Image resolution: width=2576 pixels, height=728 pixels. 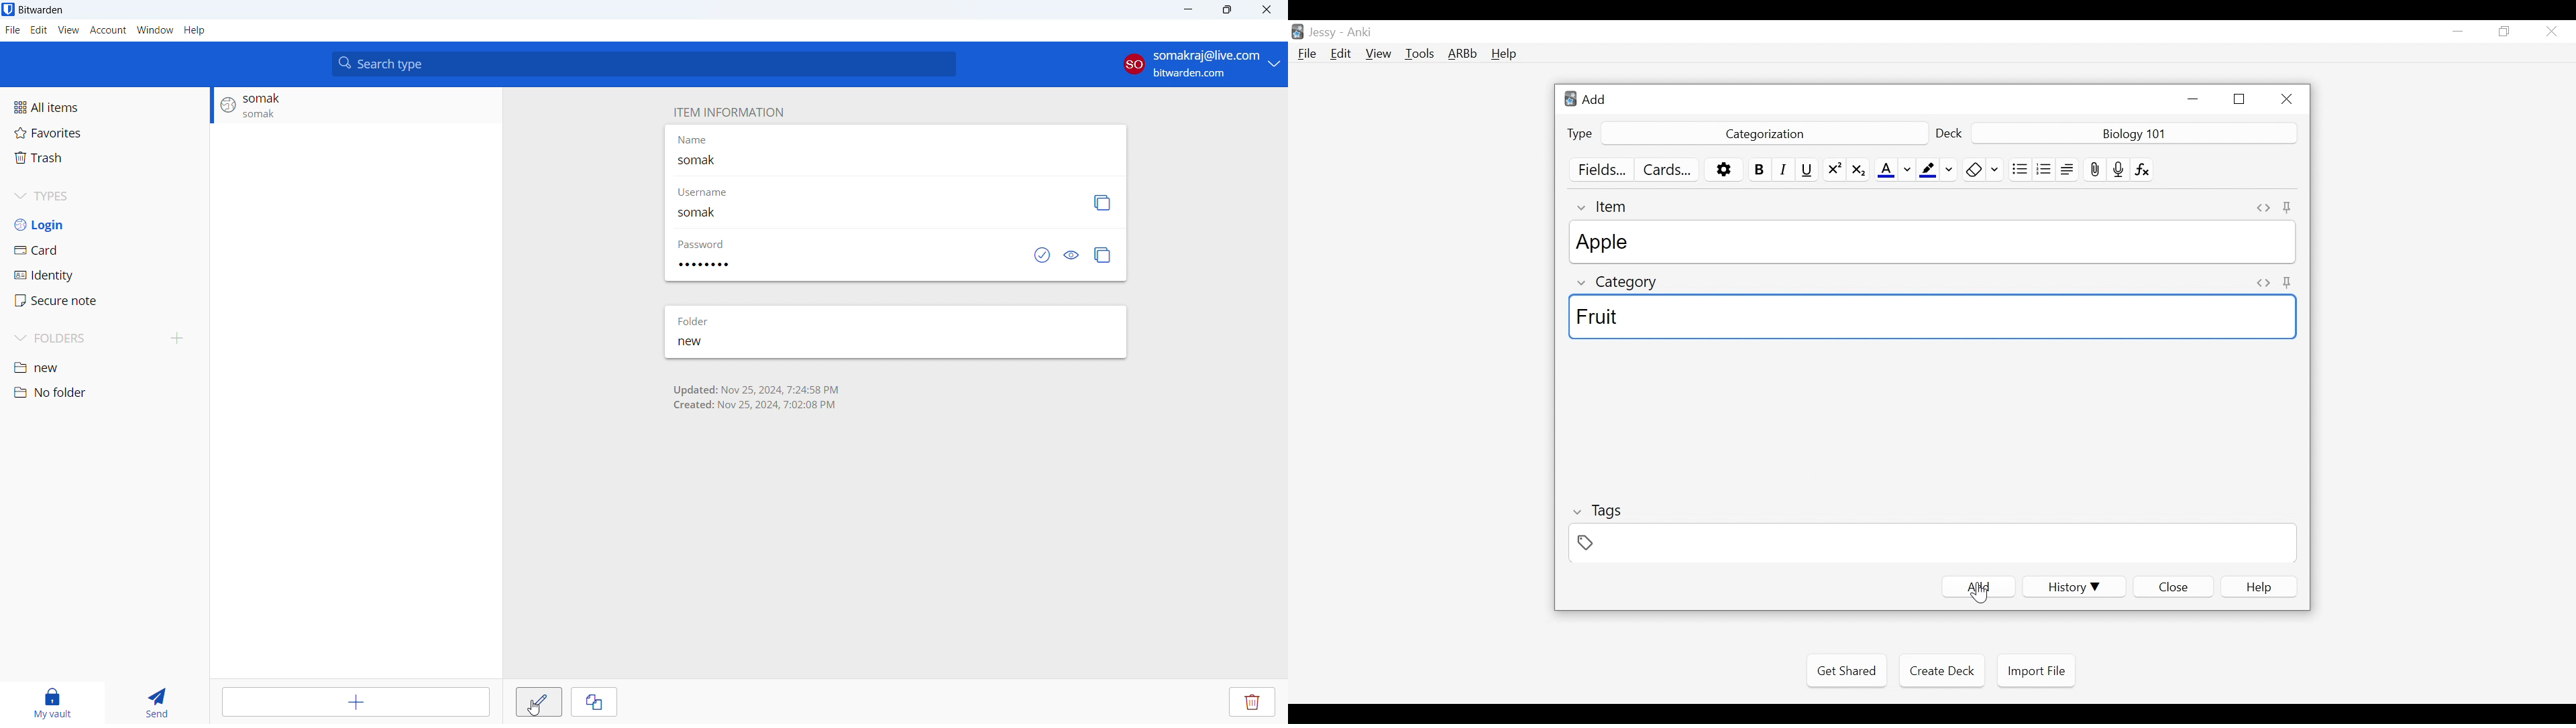 I want to click on Tags, so click(x=1597, y=513).